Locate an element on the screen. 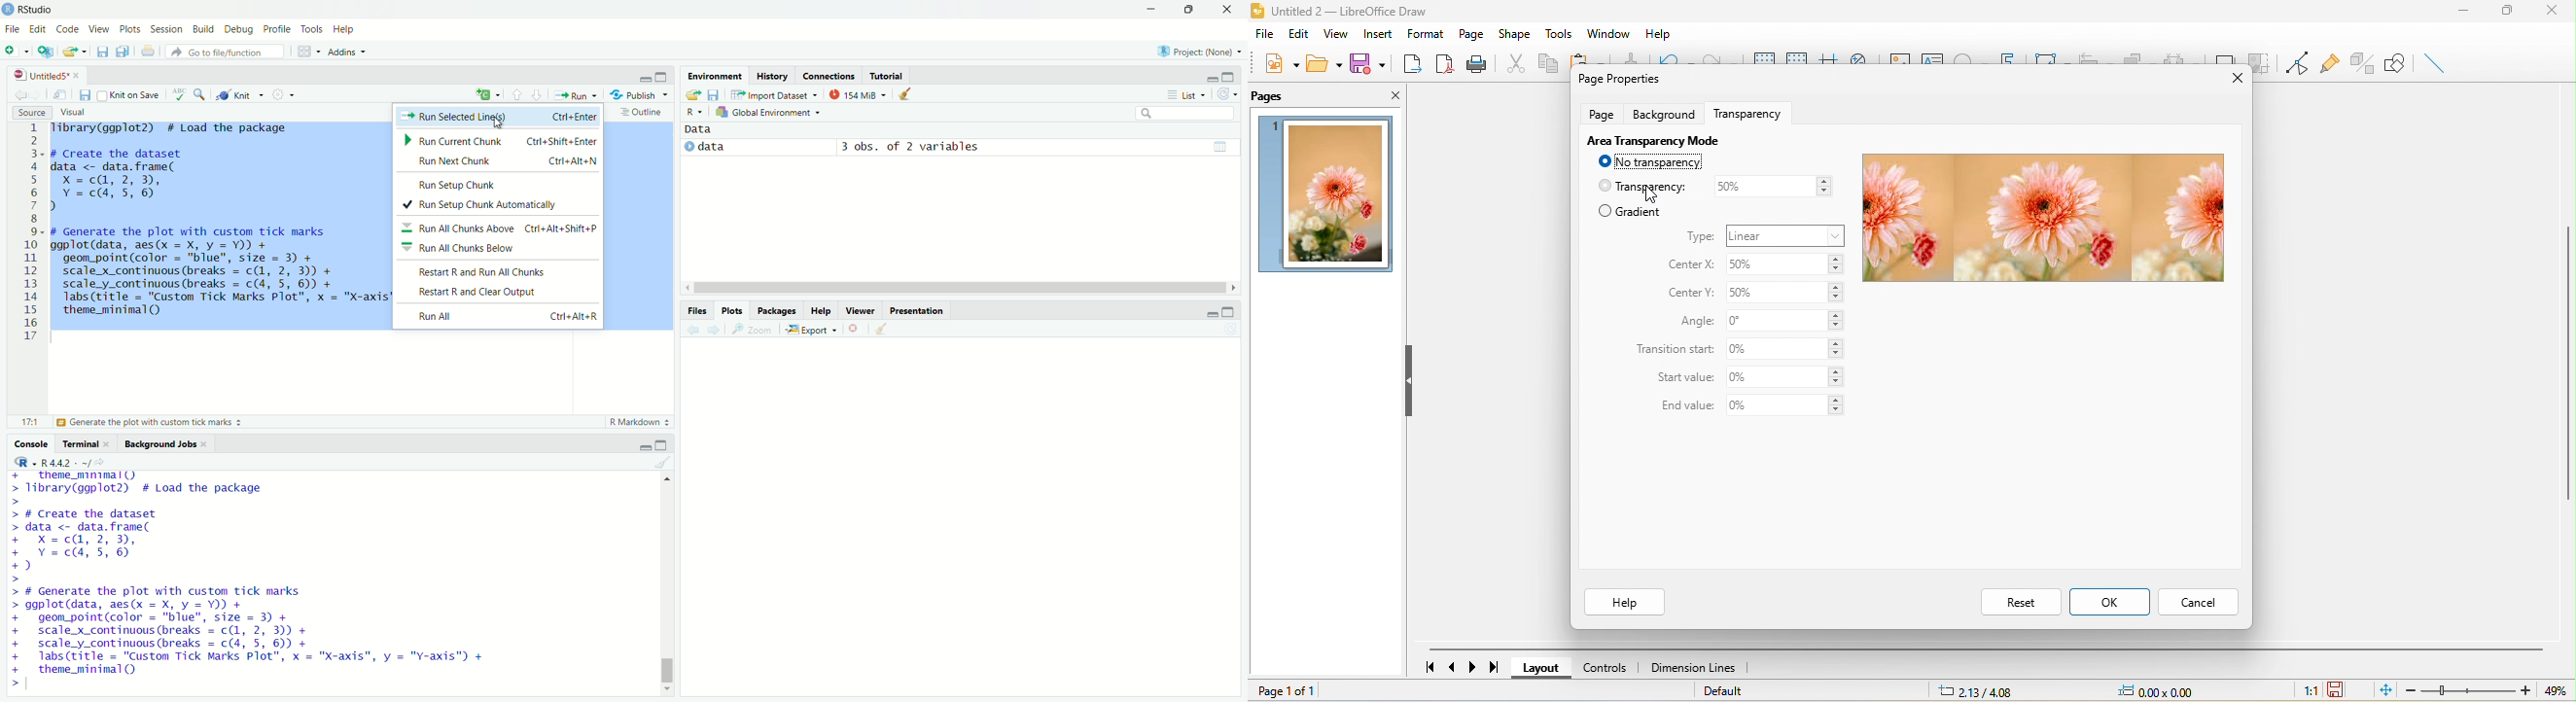 This screenshot has height=728, width=2576. 17:1 is located at coordinates (23, 422).